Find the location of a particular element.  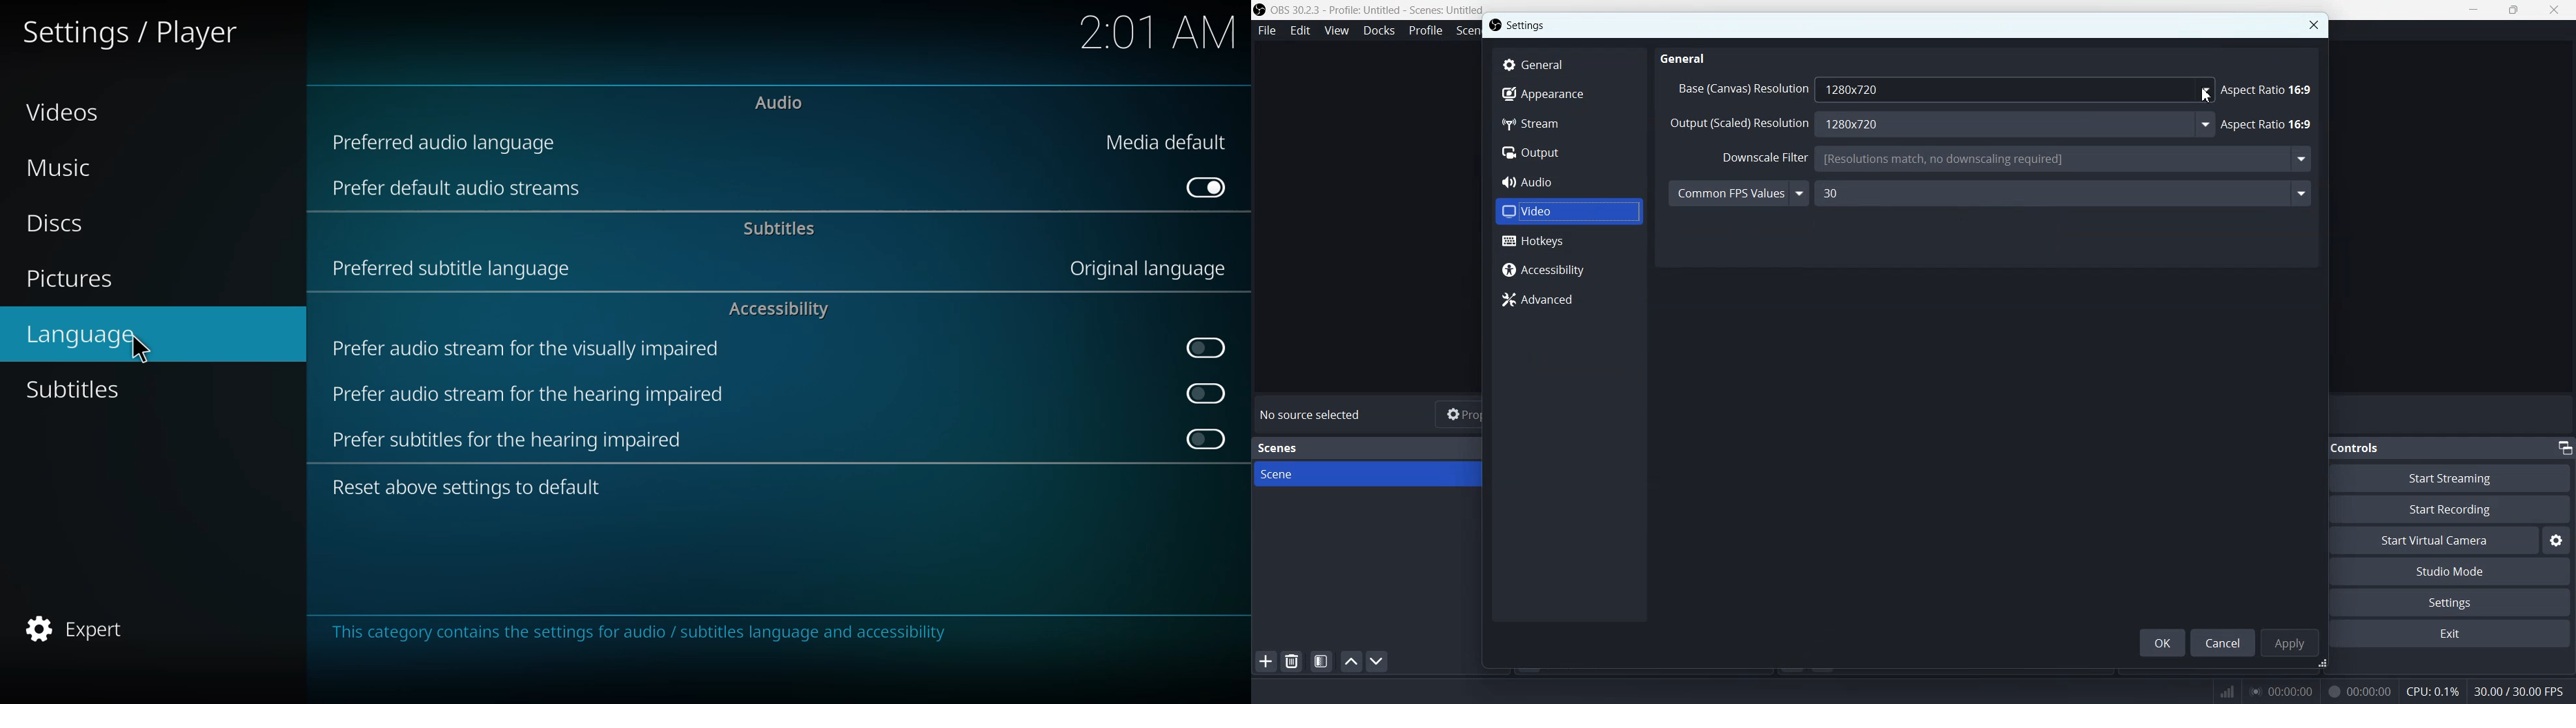

click to enable is located at coordinates (1201, 393).